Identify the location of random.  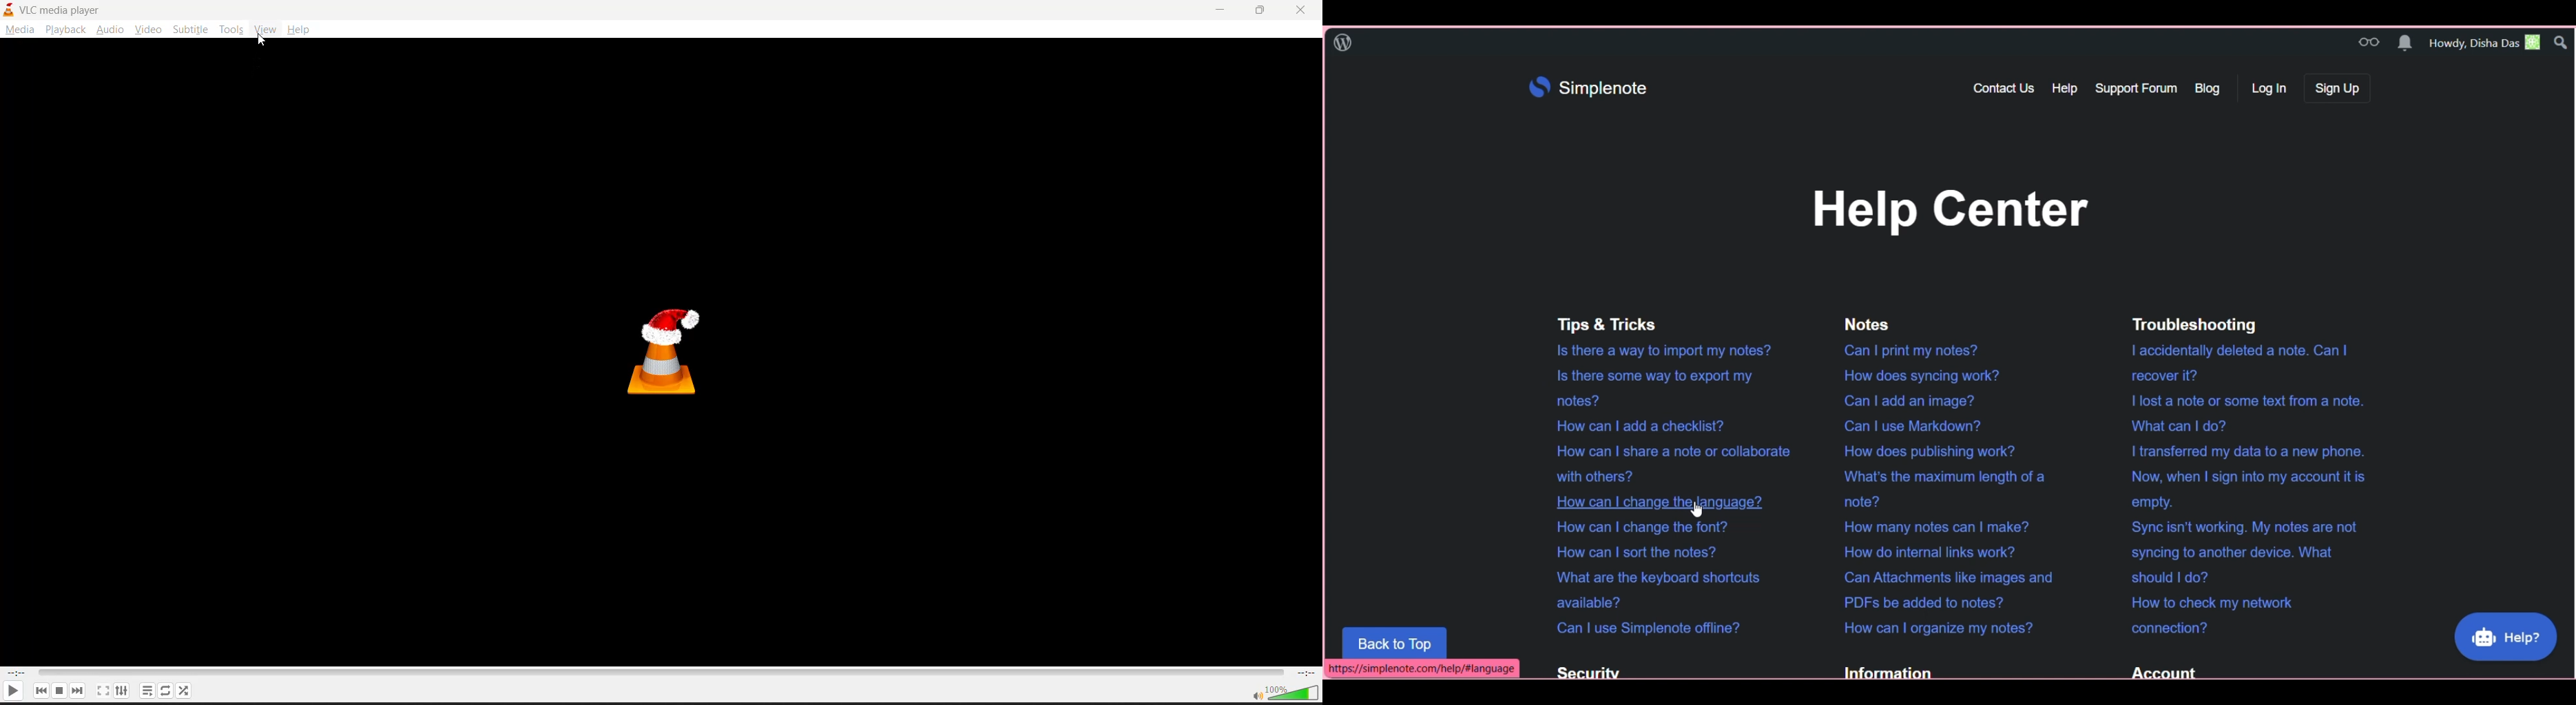
(185, 691).